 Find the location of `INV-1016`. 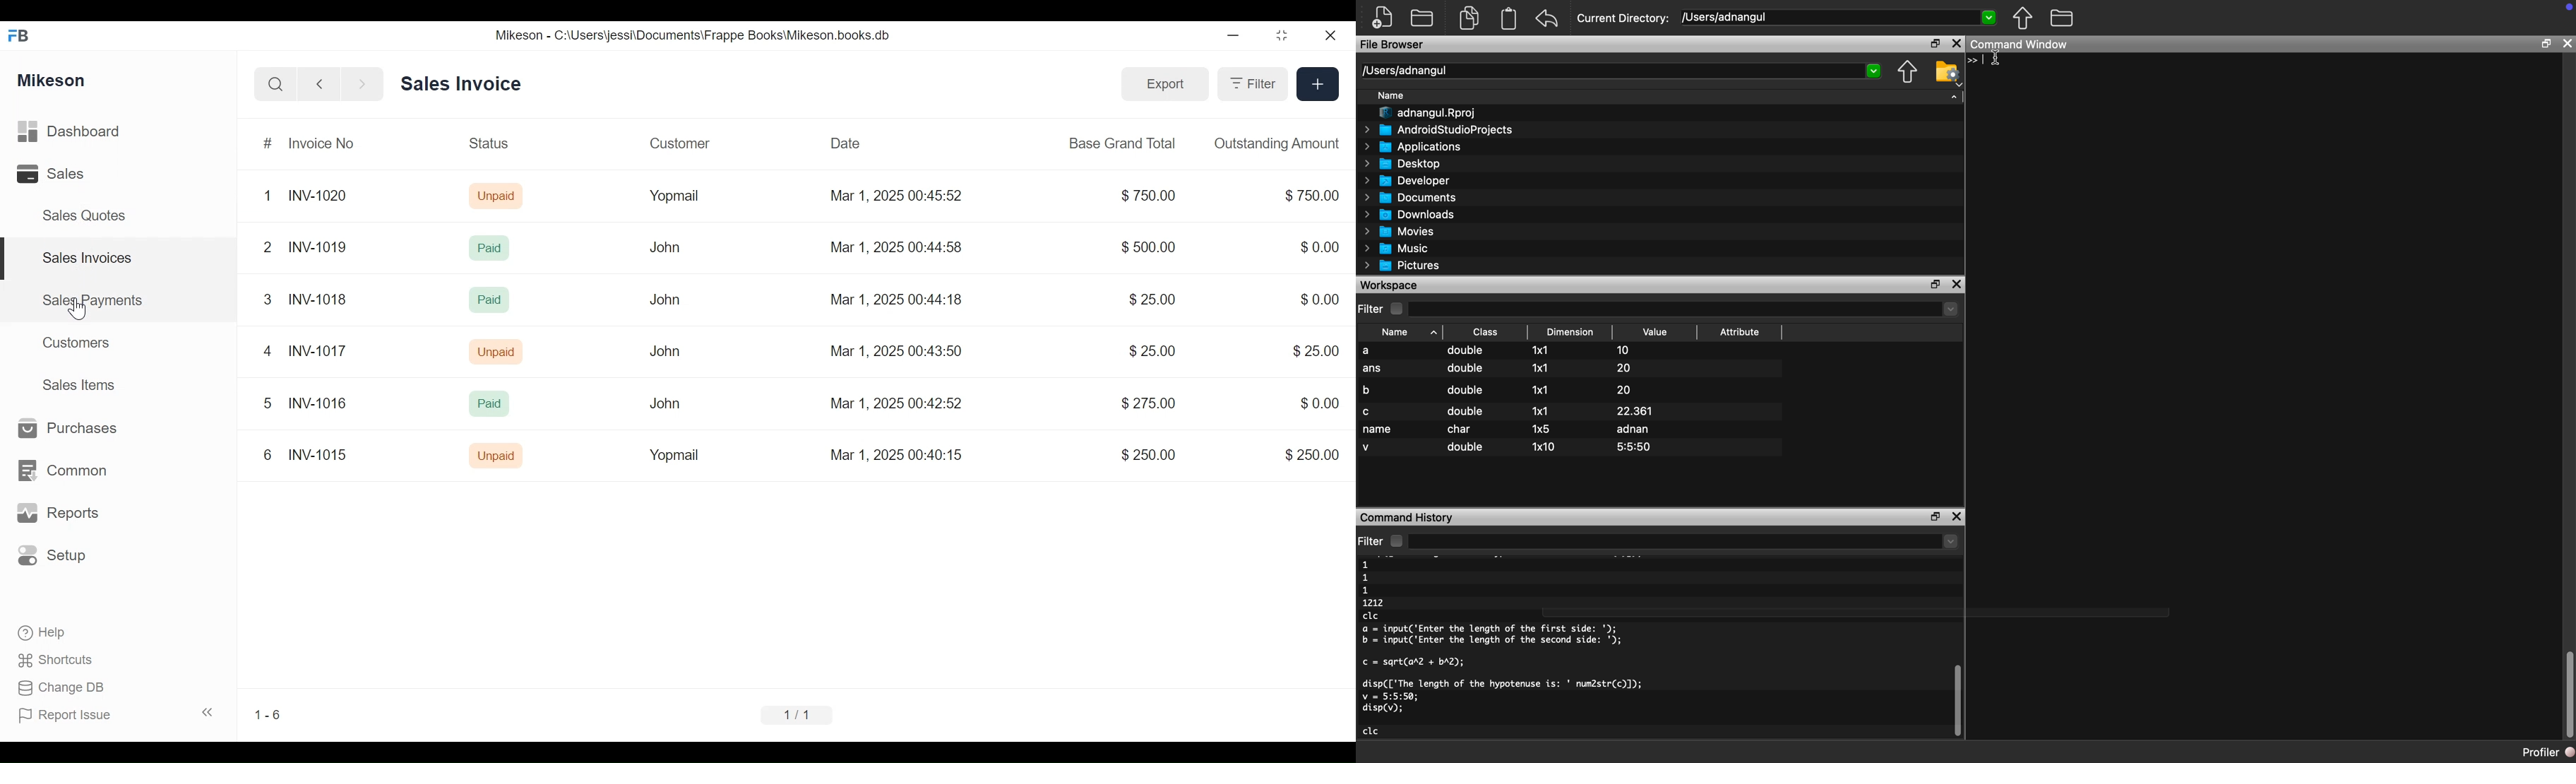

INV-1016 is located at coordinates (318, 403).